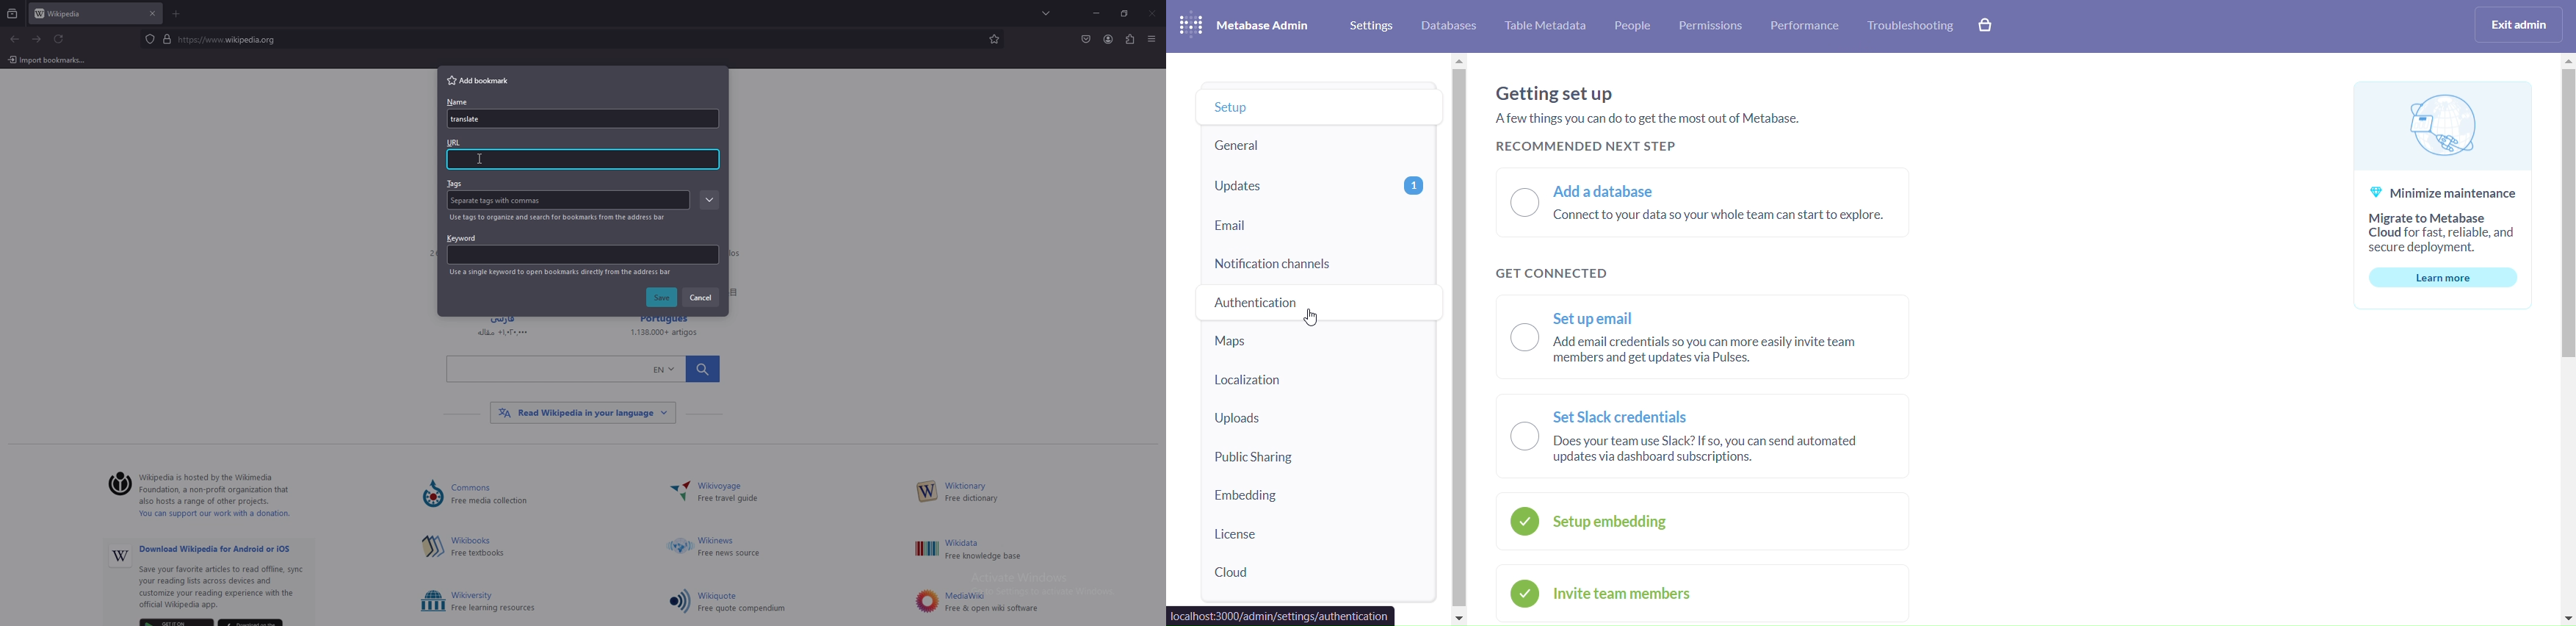  Describe the element at coordinates (734, 493) in the screenshot. I see `~ Wikivoyage
Free travel guide` at that location.